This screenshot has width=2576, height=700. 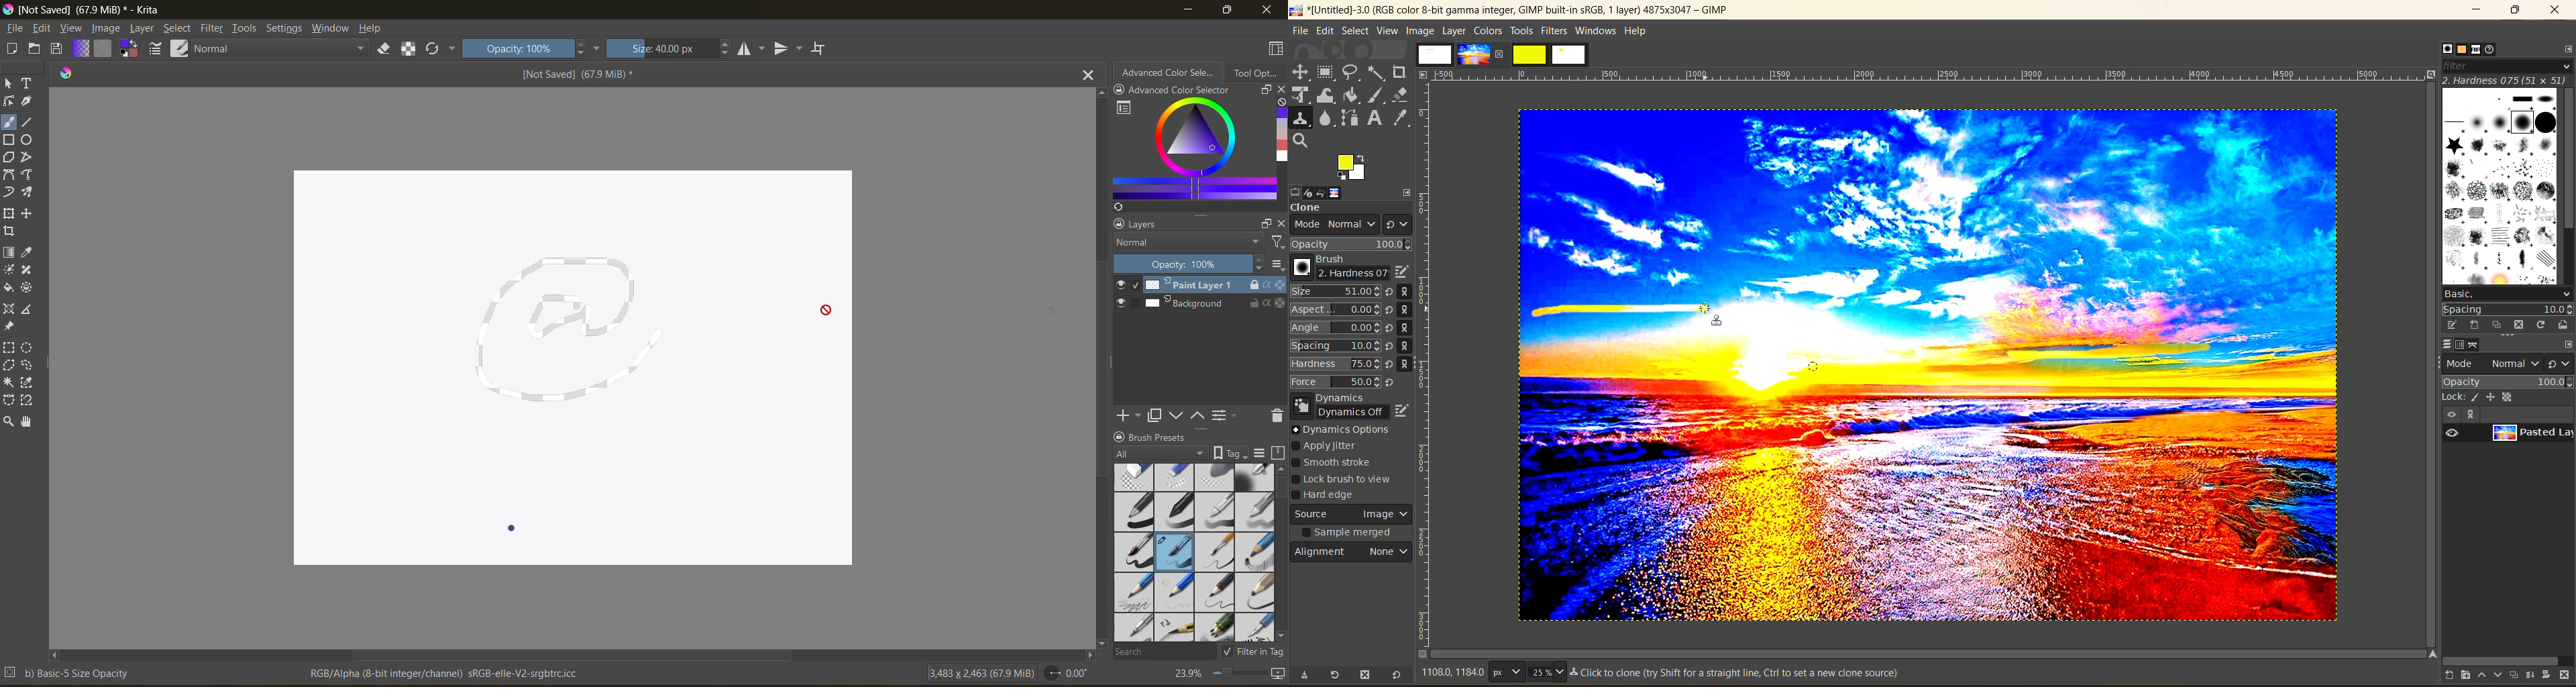 I want to click on scroll up, so click(x=1102, y=93).